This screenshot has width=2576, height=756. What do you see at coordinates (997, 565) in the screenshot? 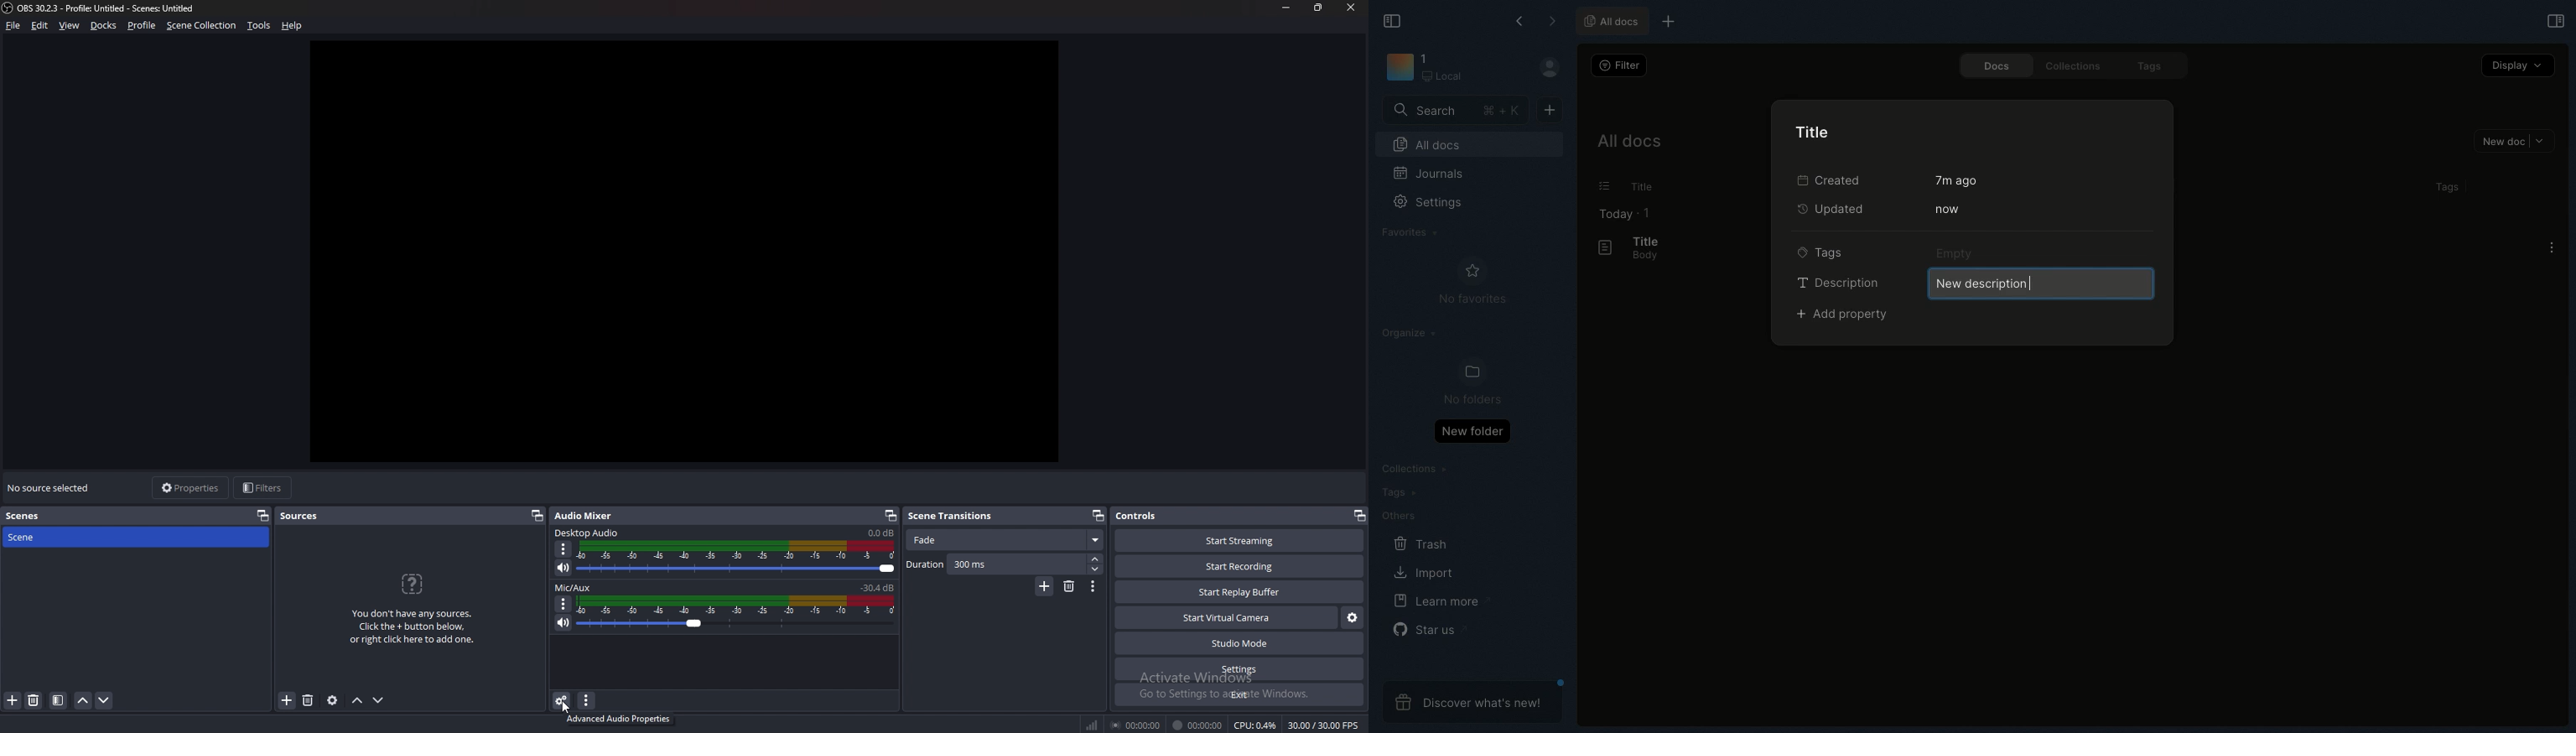
I see `duration` at bounding box center [997, 565].